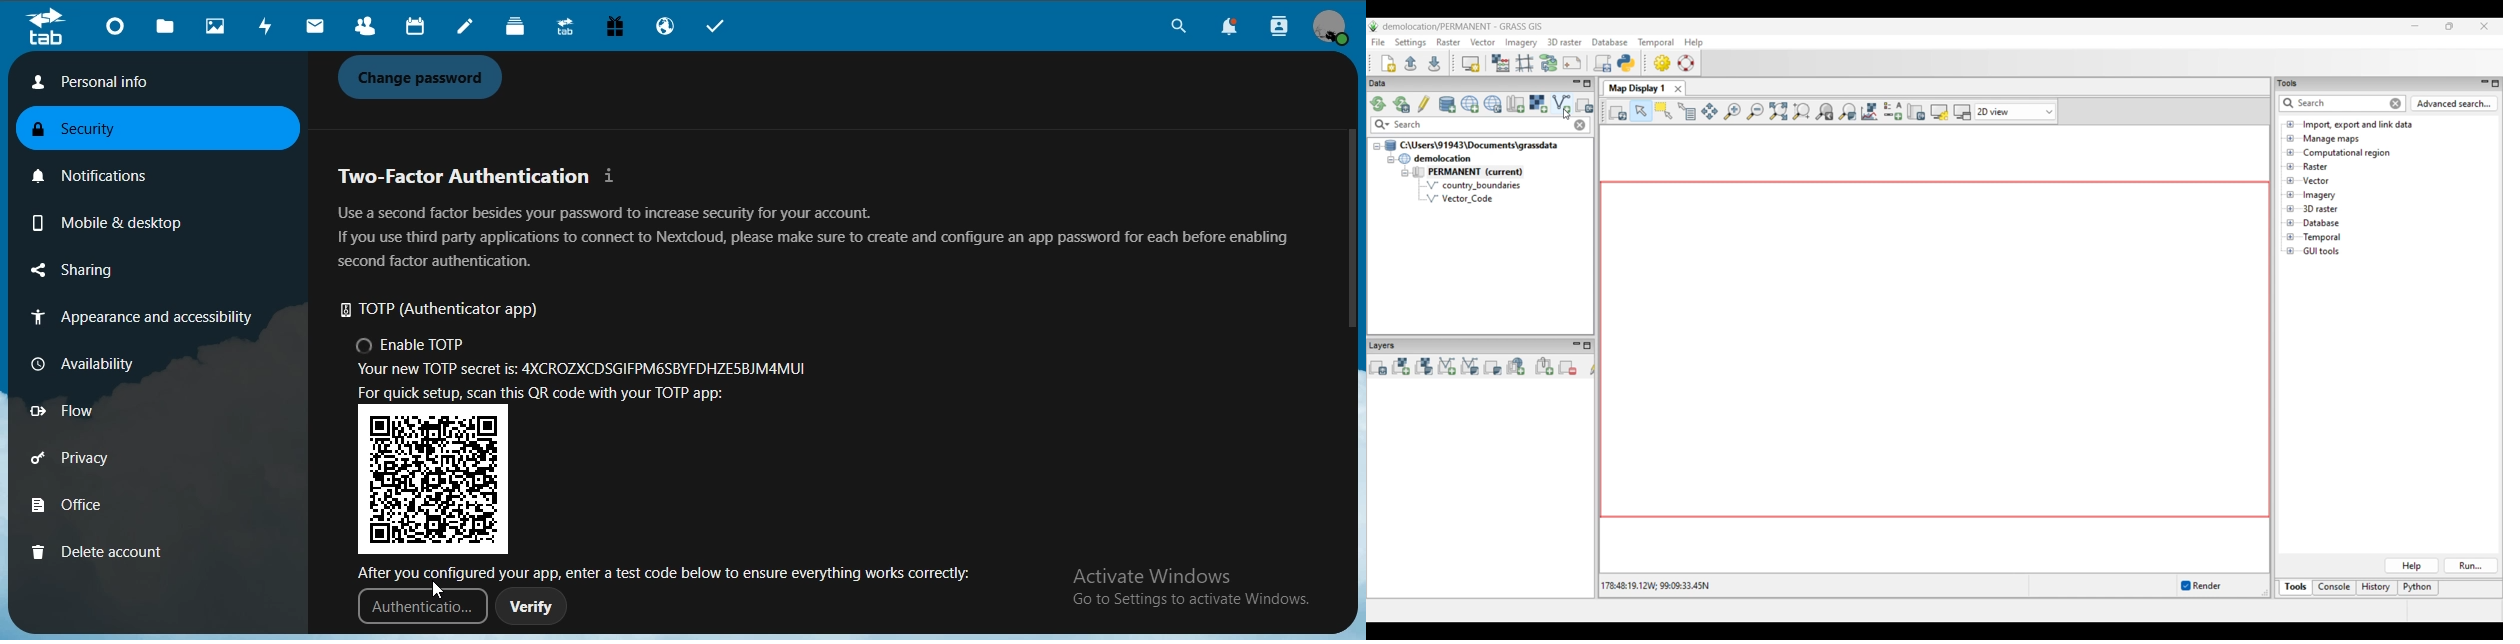  Describe the element at coordinates (269, 26) in the screenshot. I see `activity` at that location.